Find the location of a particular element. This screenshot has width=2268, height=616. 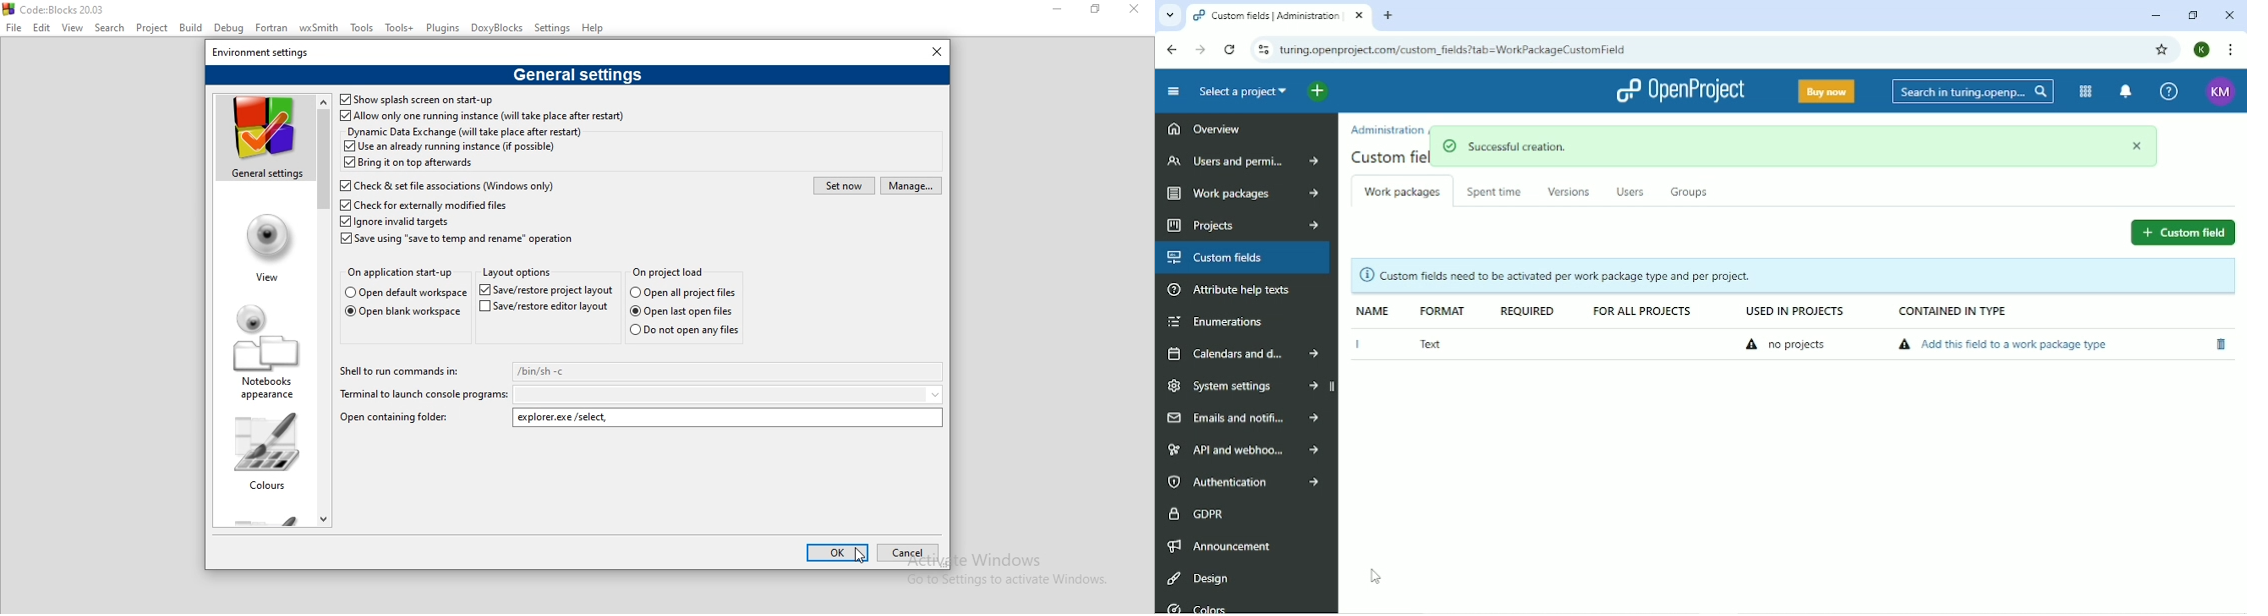

Allow only one running instance (will take place after restart) is located at coordinates (483, 117).